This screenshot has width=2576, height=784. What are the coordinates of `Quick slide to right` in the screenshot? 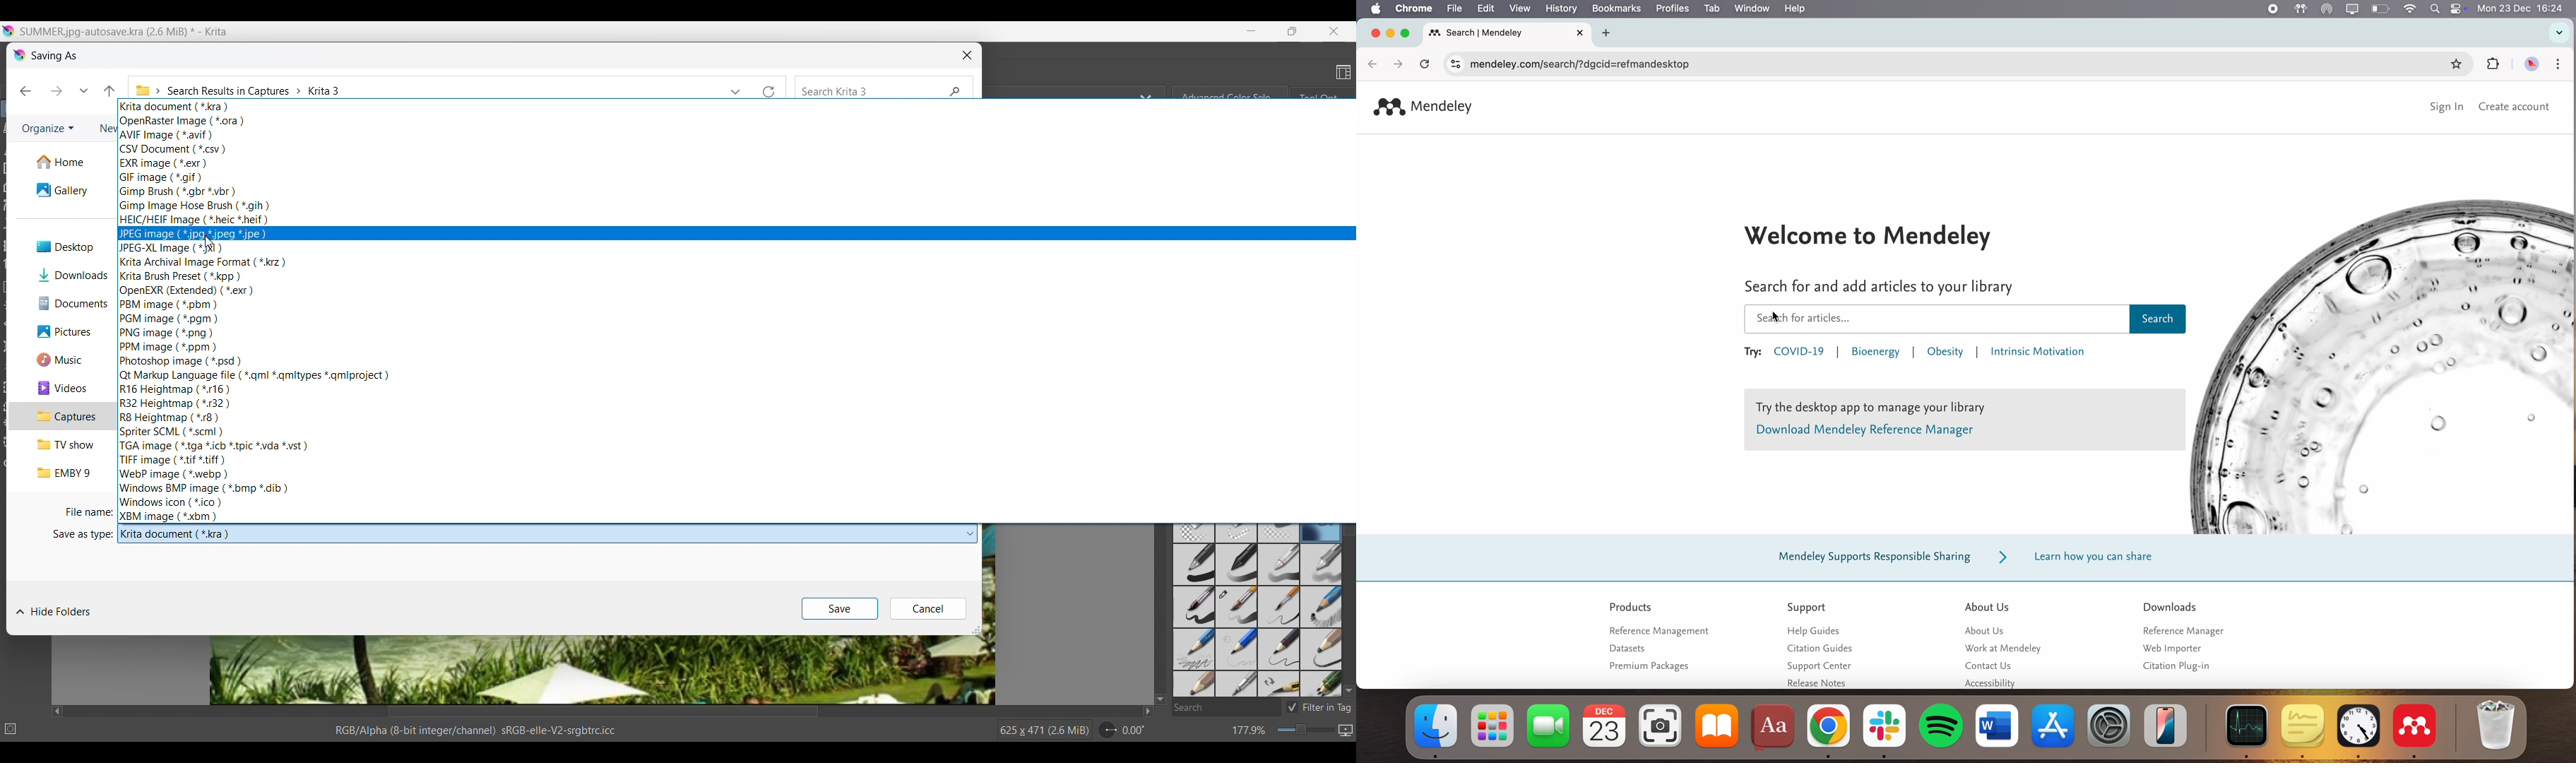 It's located at (1148, 711).